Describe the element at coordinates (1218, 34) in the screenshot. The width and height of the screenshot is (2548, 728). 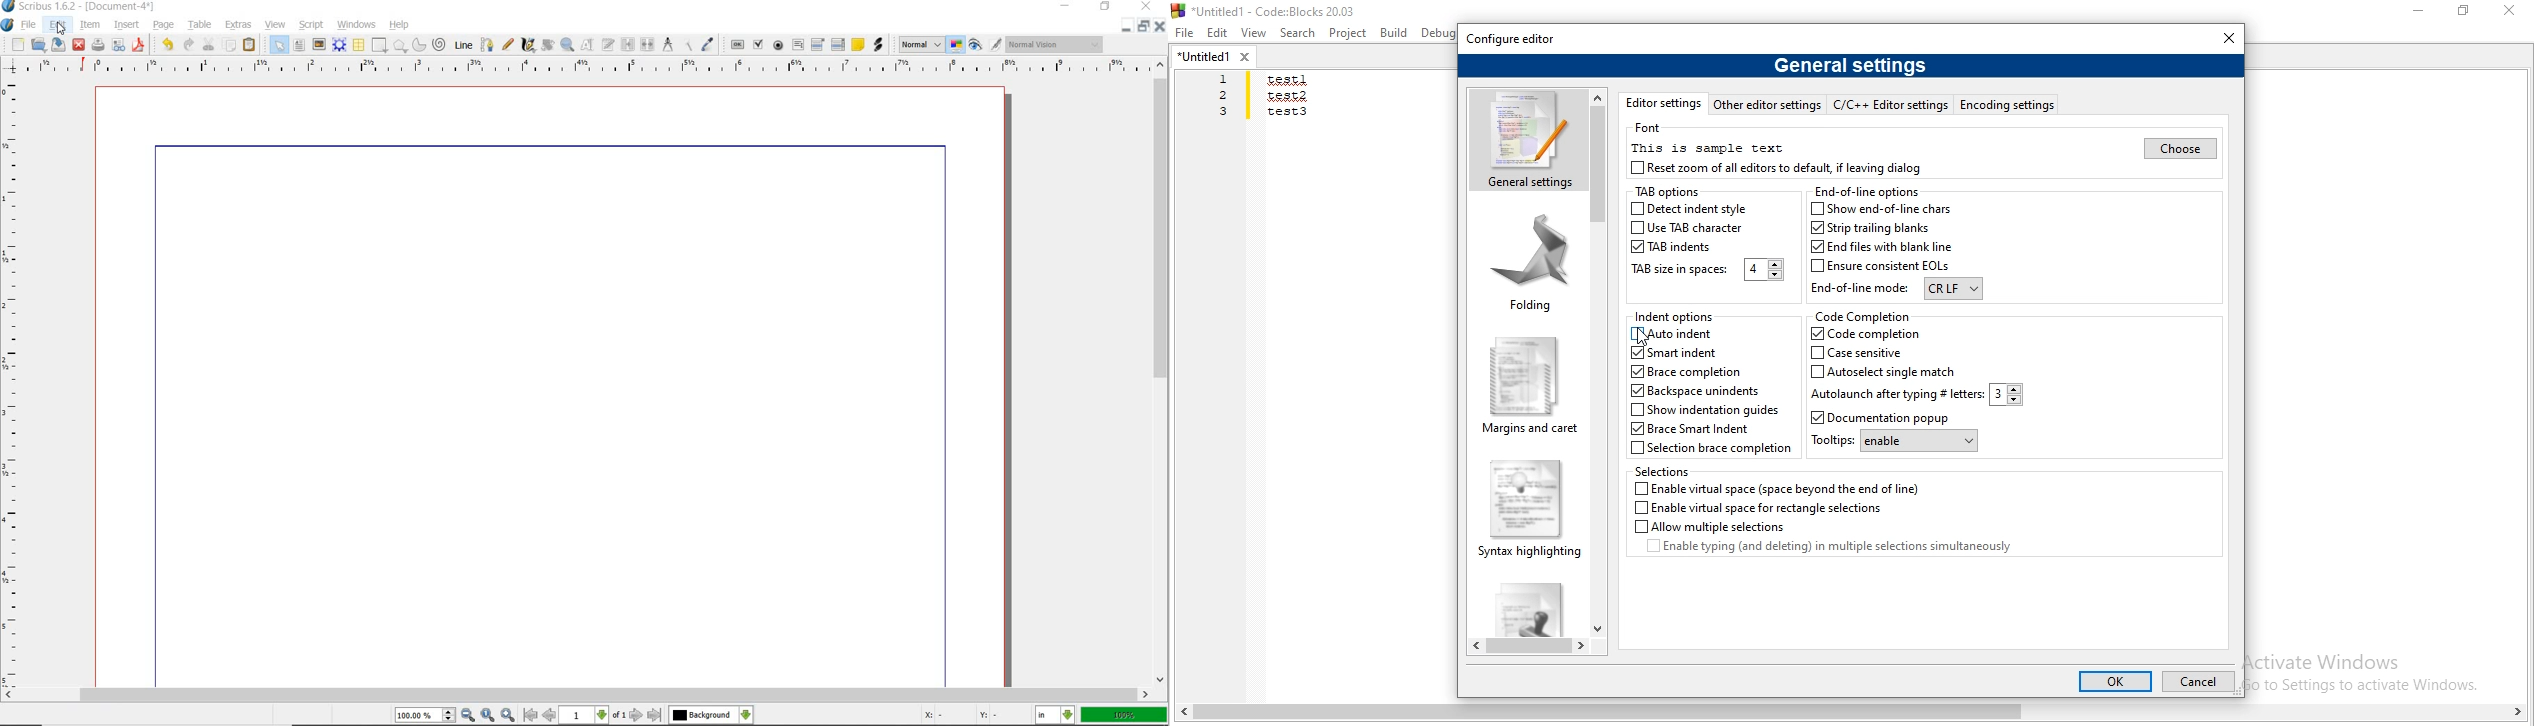
I see `Edit ` at that location.